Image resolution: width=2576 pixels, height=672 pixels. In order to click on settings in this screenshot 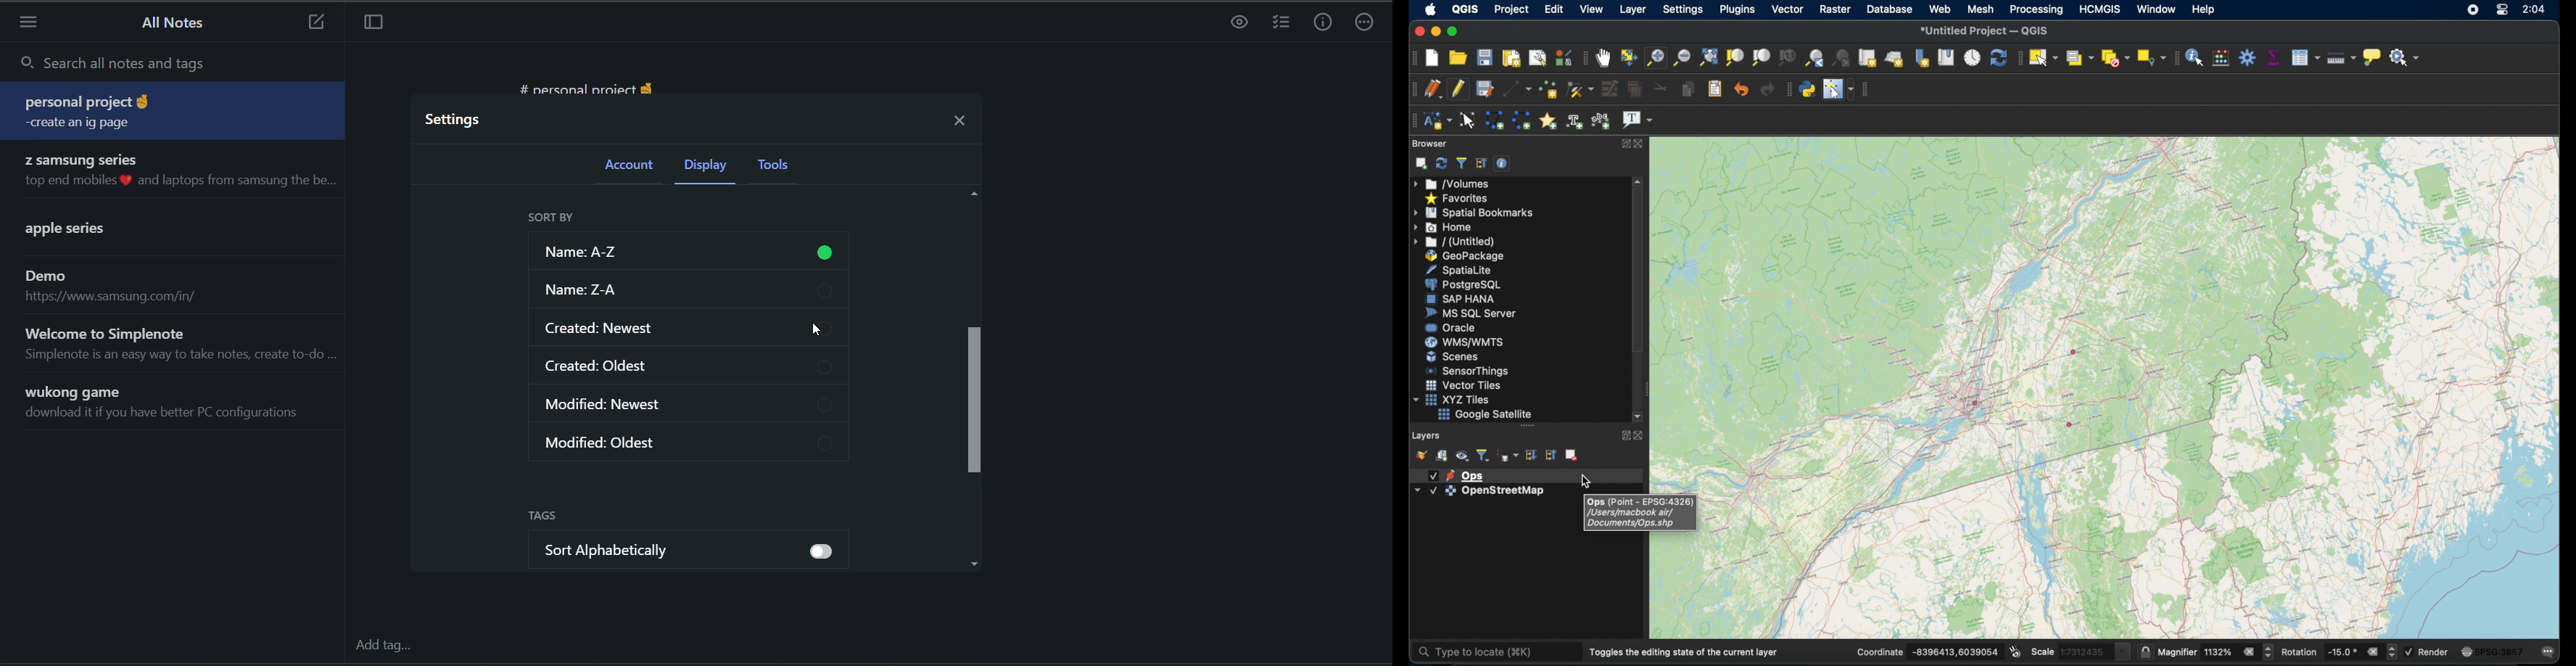, I will do `click(1684, 10)`.